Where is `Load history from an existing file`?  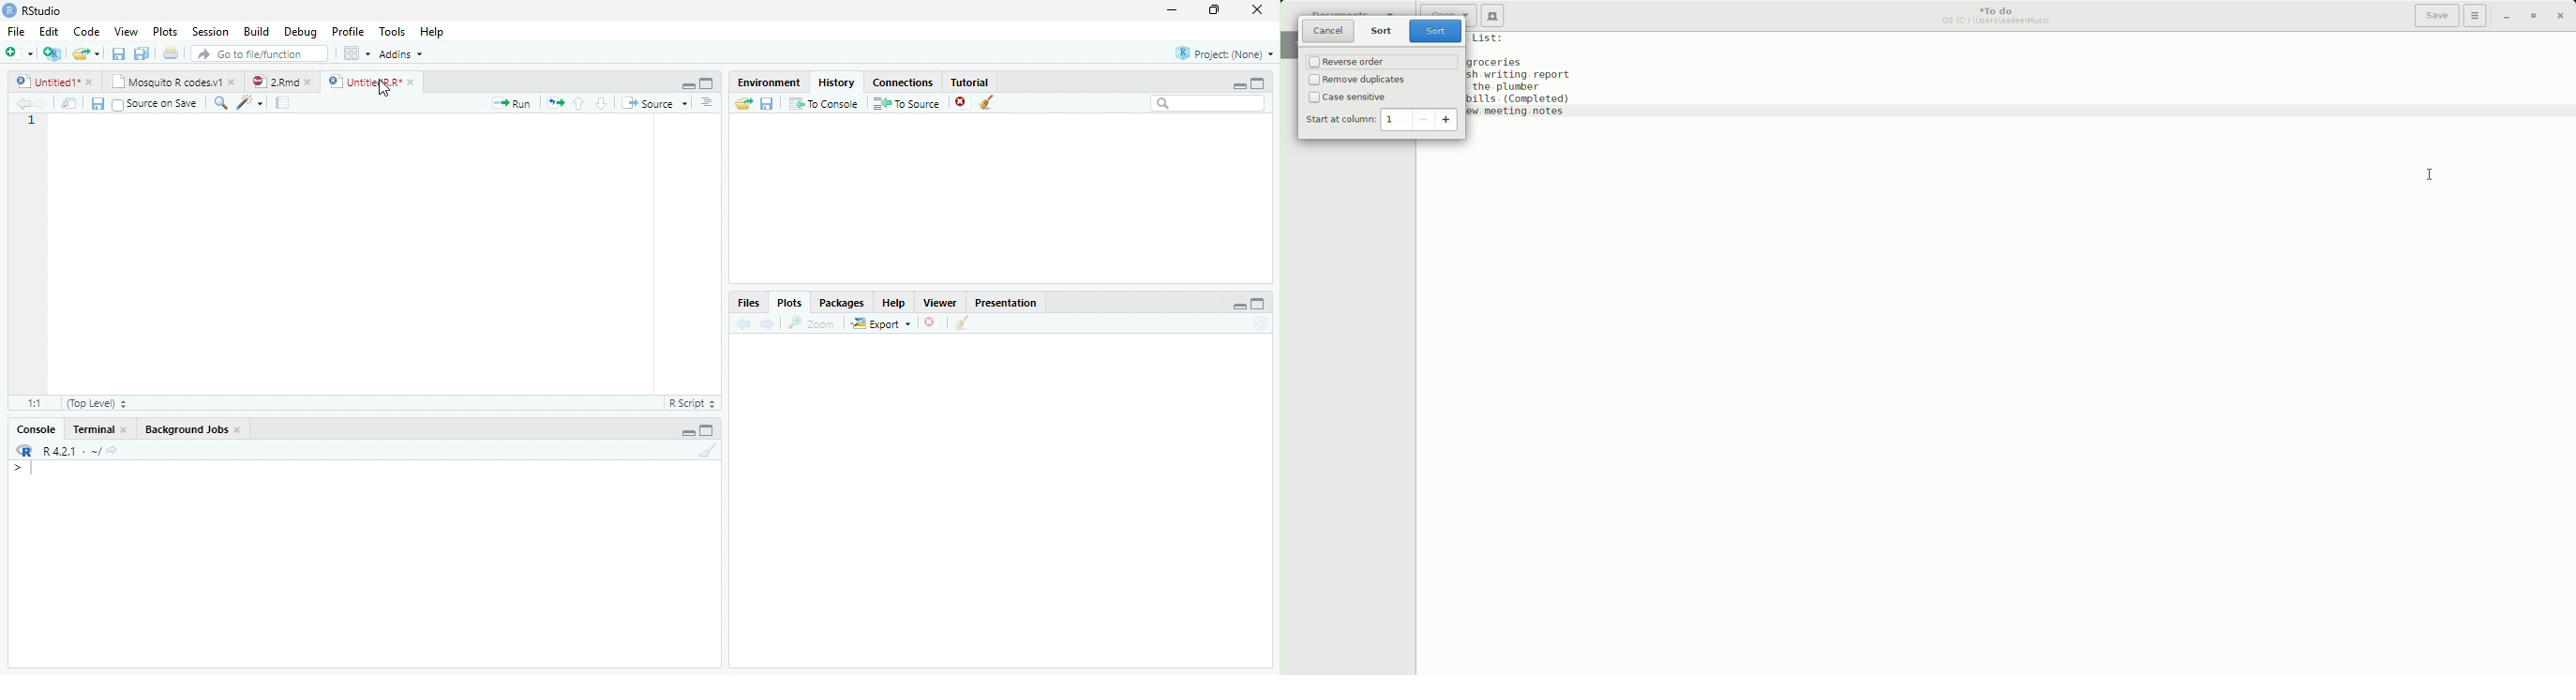 Load history from an existing file is located at coordinates (743, 104).